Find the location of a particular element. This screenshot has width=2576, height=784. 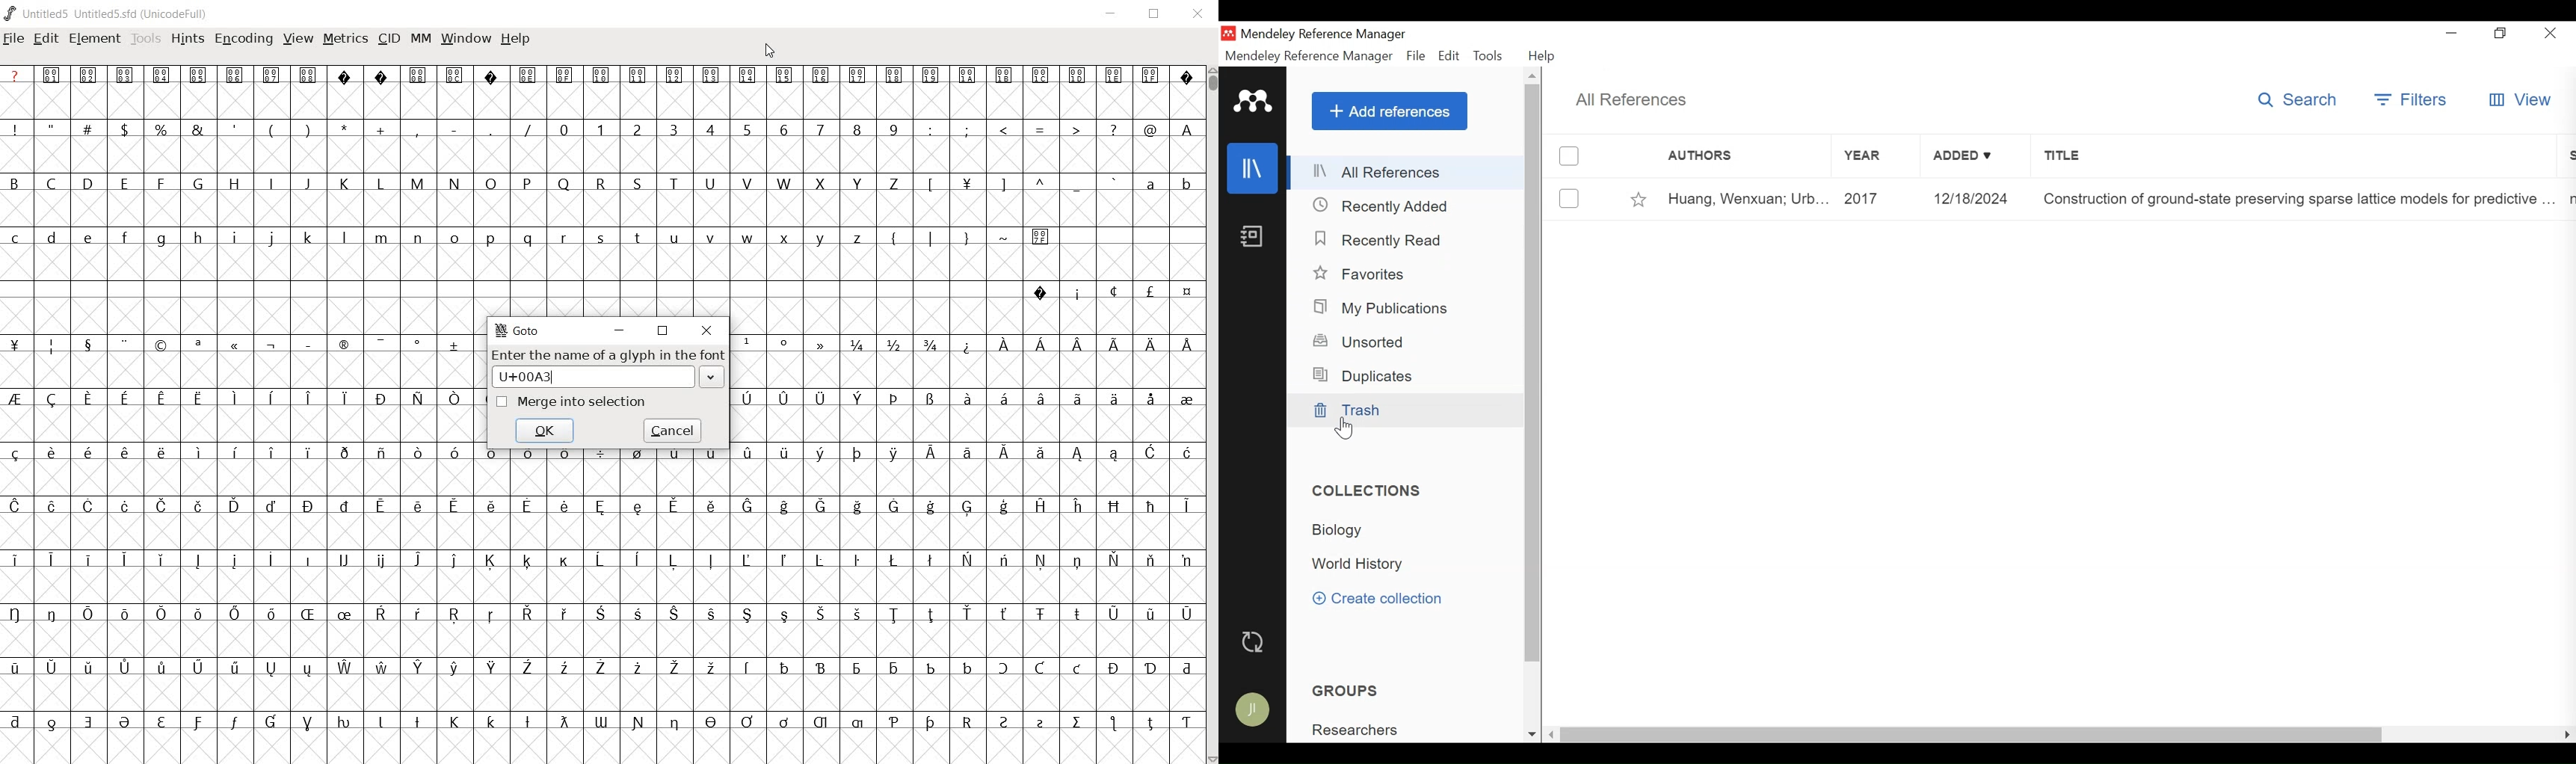

Symbol is located at coordinates (1114, 506).